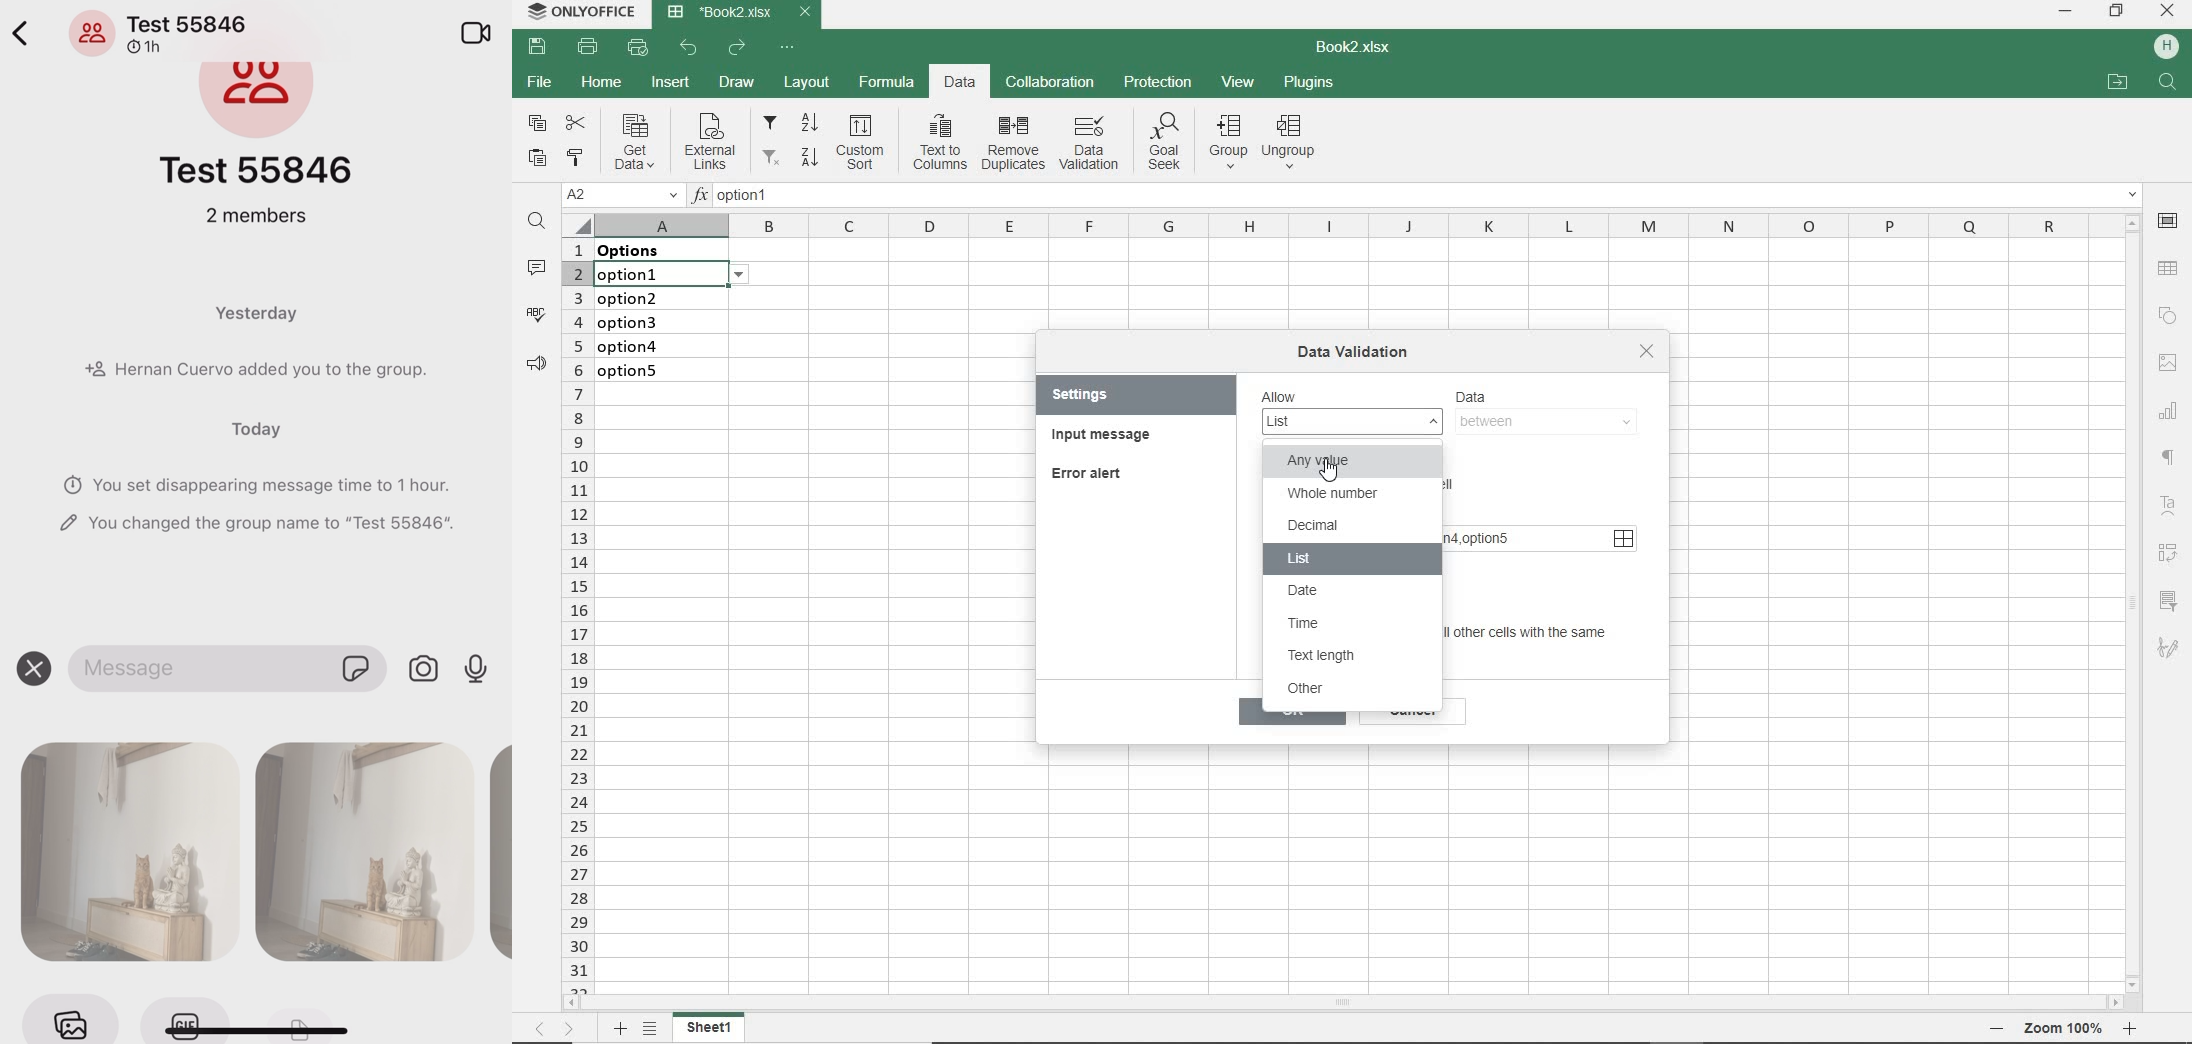  Describe the element at coordinates (1626, 540) in the screenshot. I see `source` at that location.